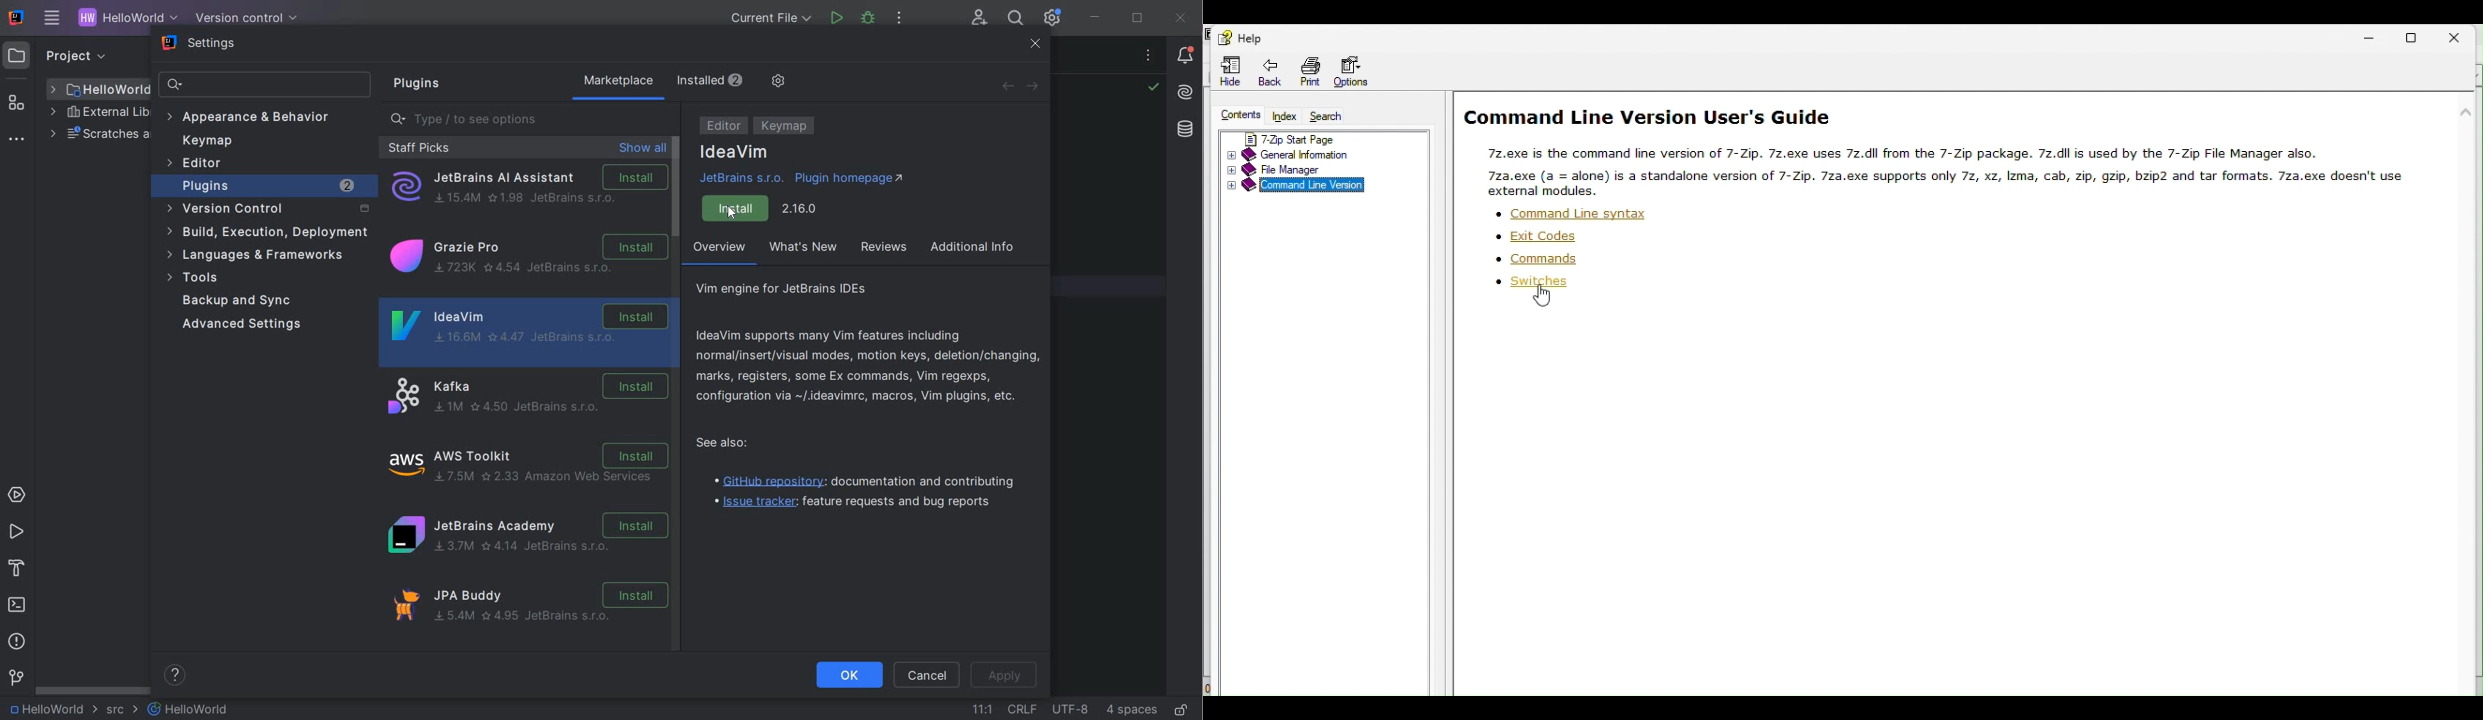 This screenshot has width=2492, height=728. Describe the element at coordinates (741, 180) in the screenshot. I see `JetBrains s.r.o` at that location.